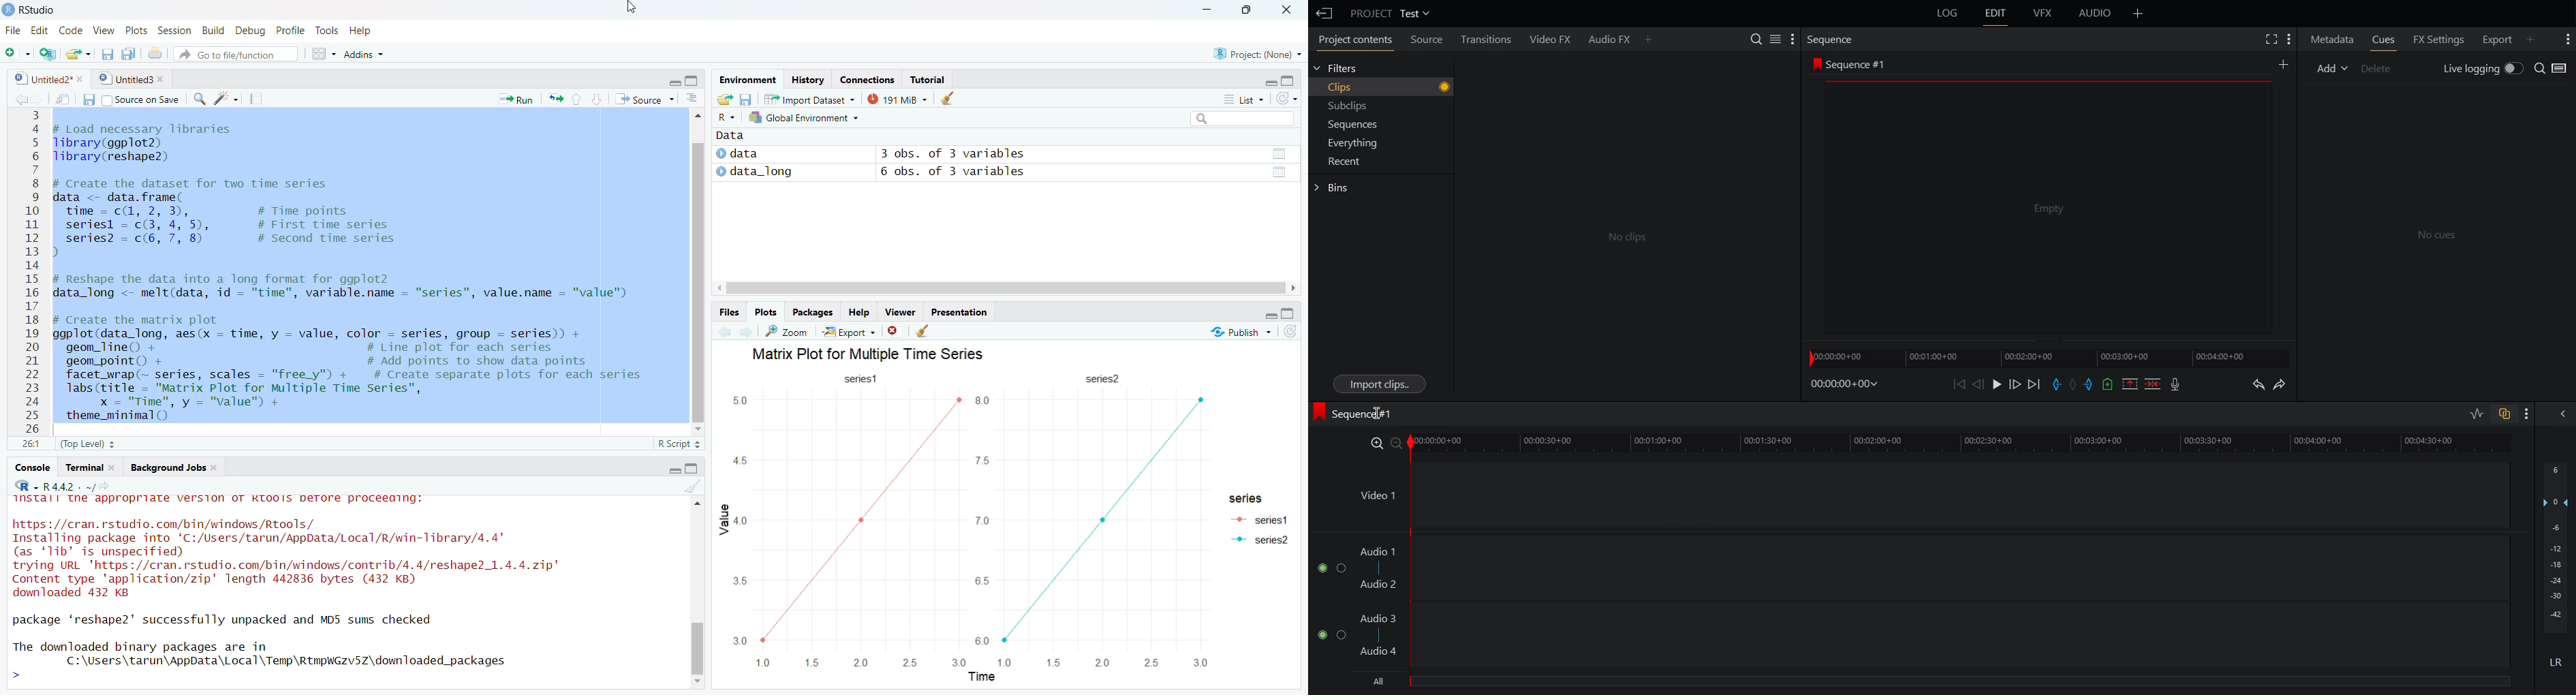 The height and width of the screenshot is (700, 2576). Describe the element at coordinates (164, 80) in the screenshot. I see `close` at that location.